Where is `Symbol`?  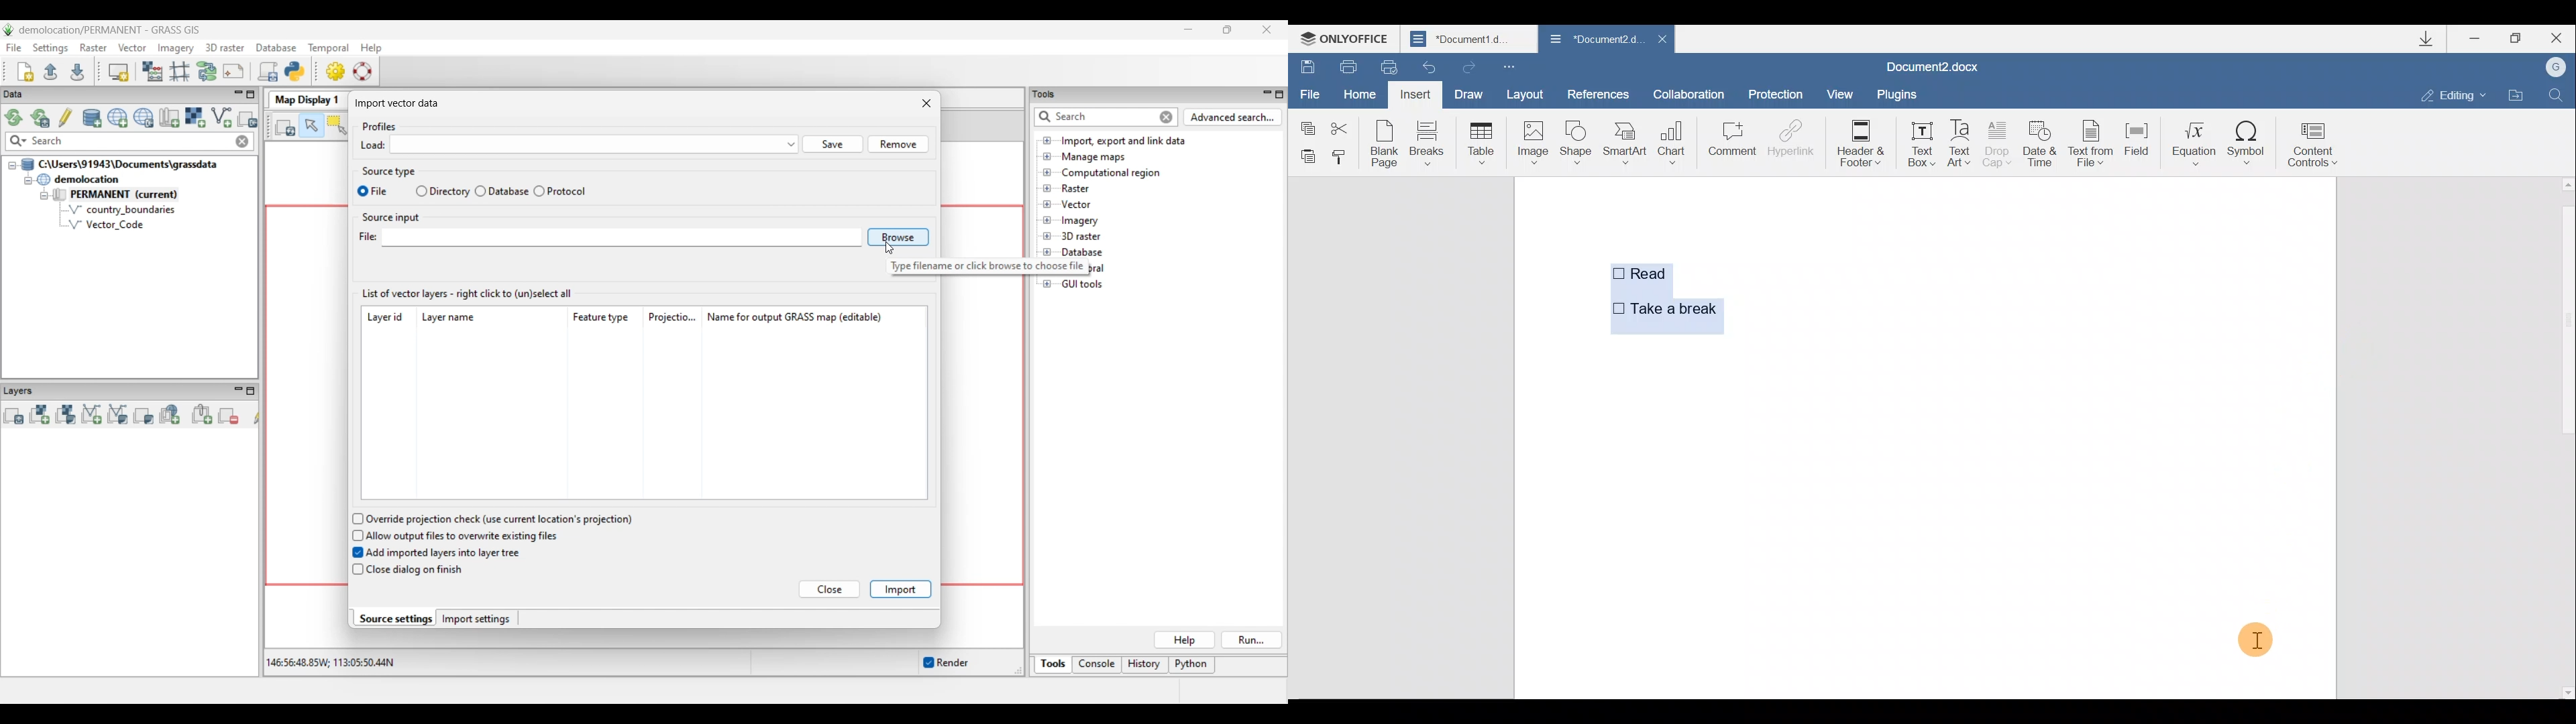 Symbol is located at coordinates (2249, 143).